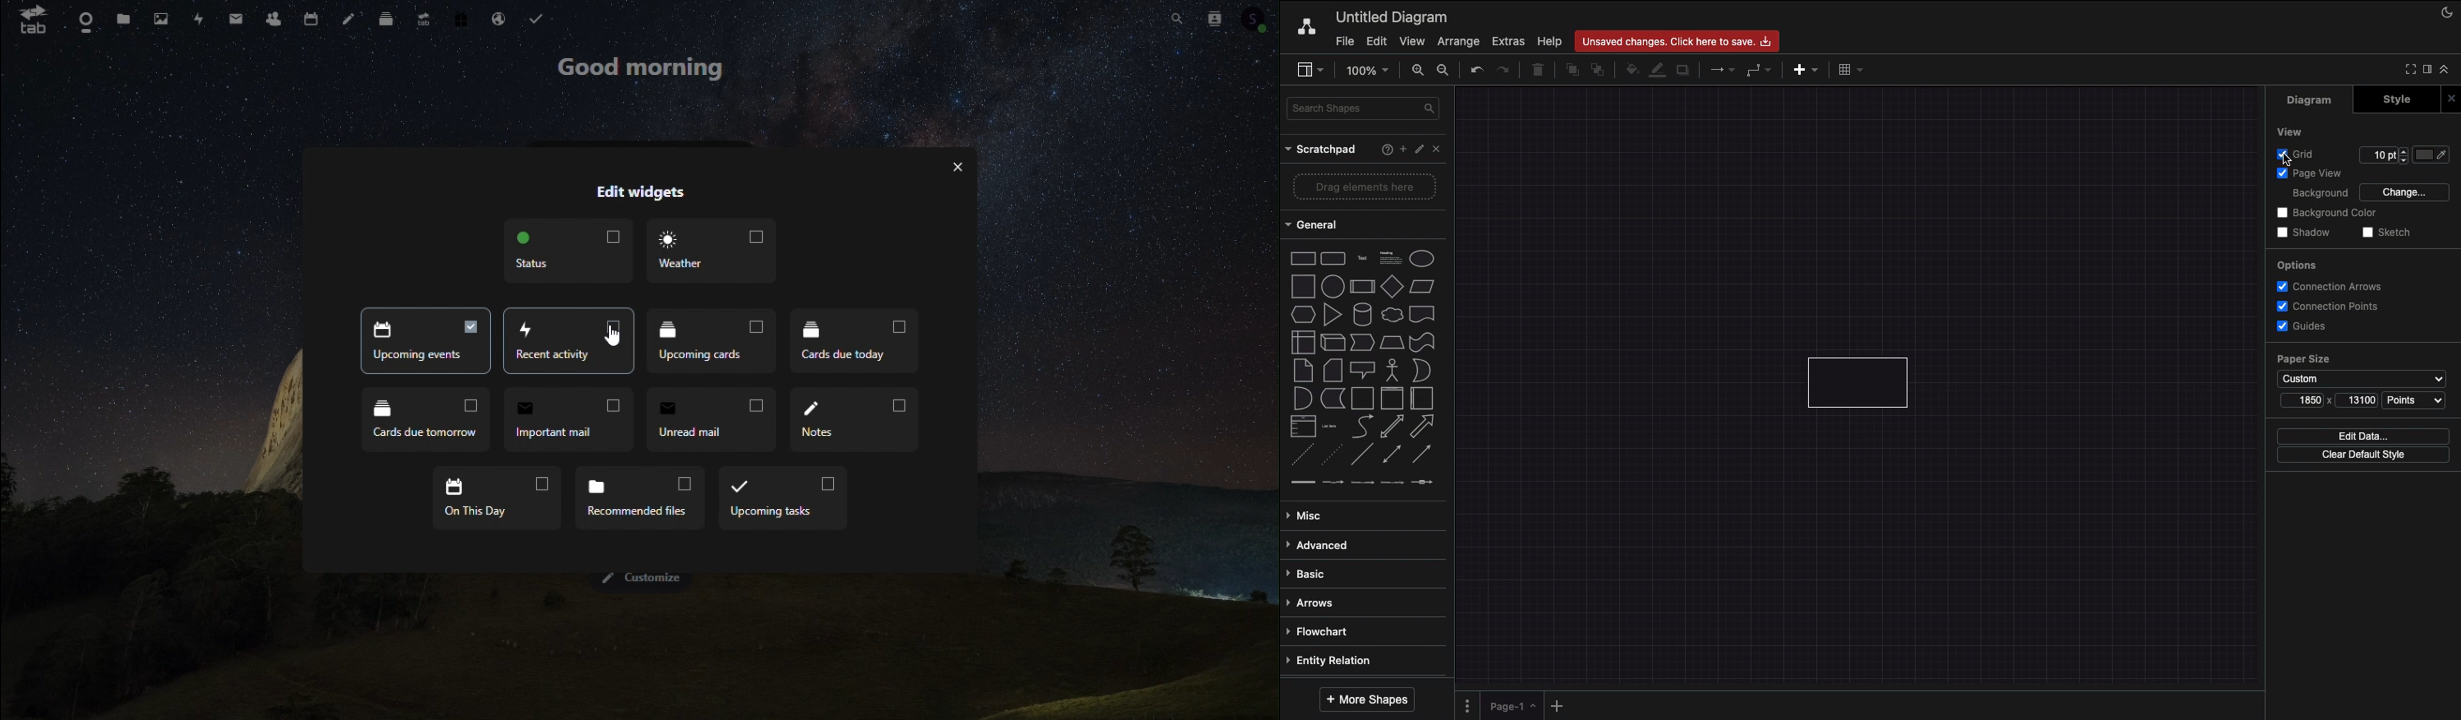 Image resolution: width=2464 pixels, height=728 pixels. What do you see at coordinates (1400, 150) in the screenshot?
I see `Add` at bounding box center [1400, 150].